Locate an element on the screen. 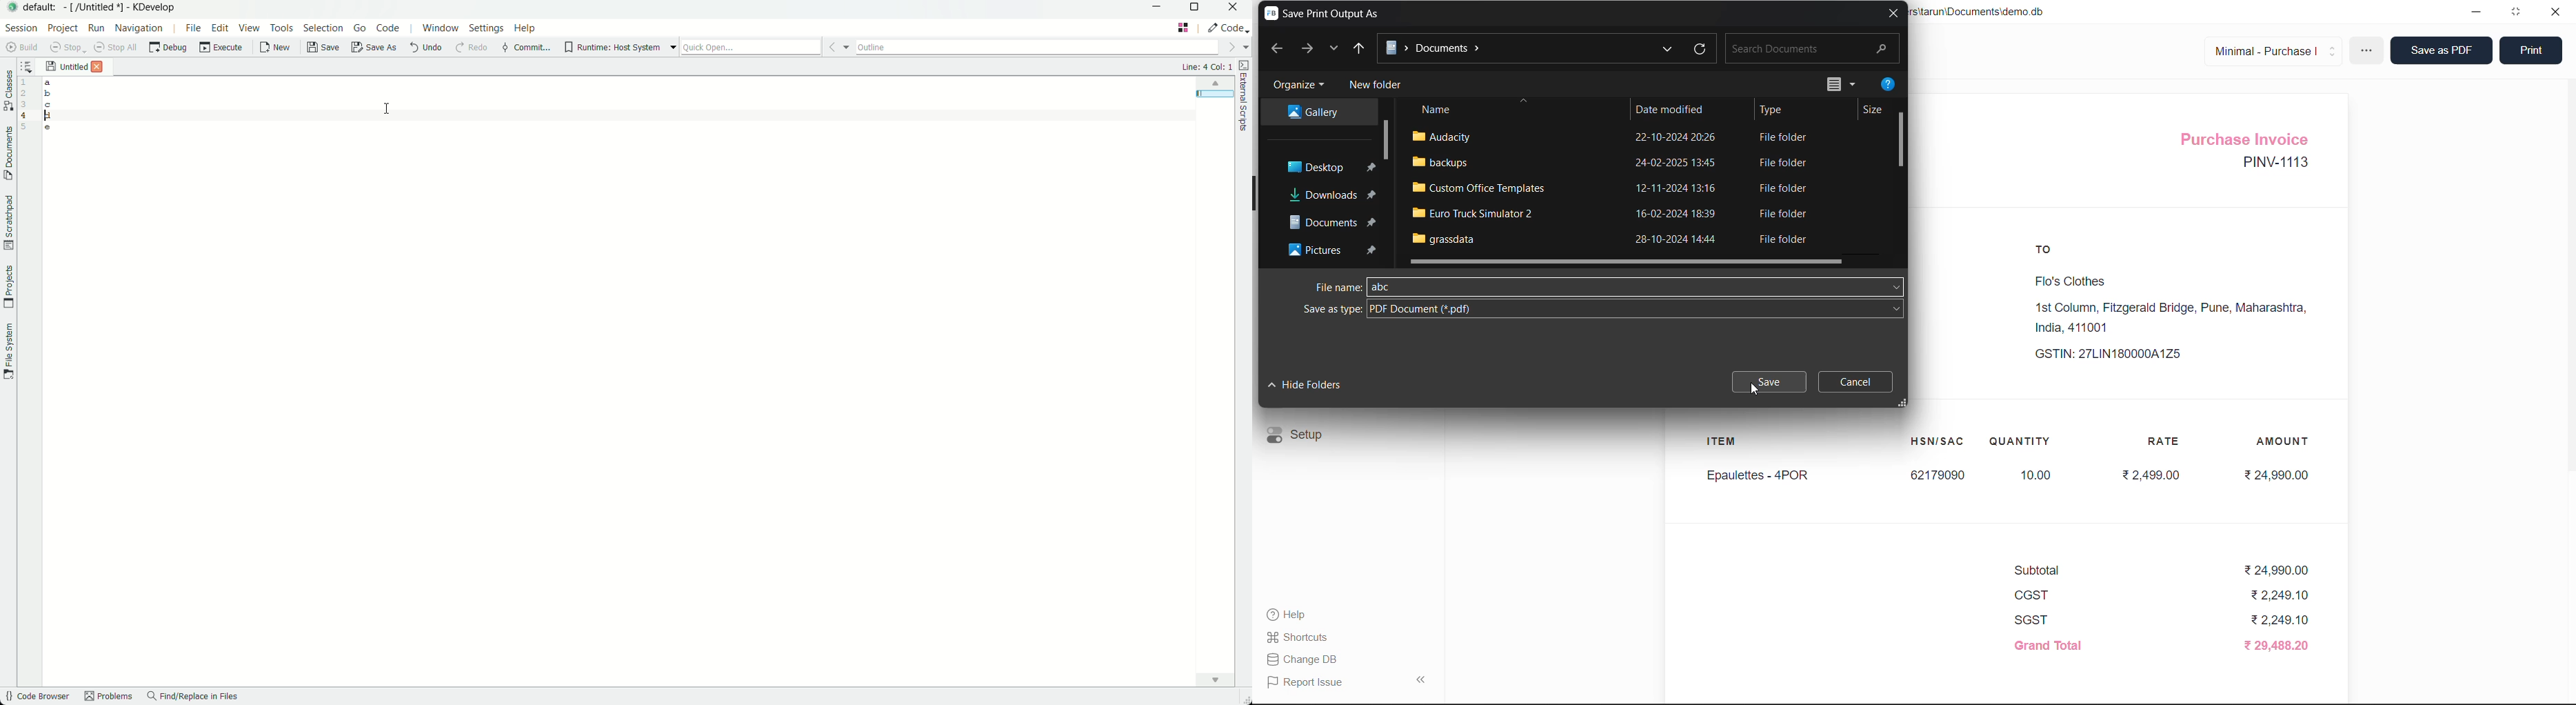 This screenshot has height=728, width=2576. CGST ₹2,249.10 is located at coordinates (2163, 596).